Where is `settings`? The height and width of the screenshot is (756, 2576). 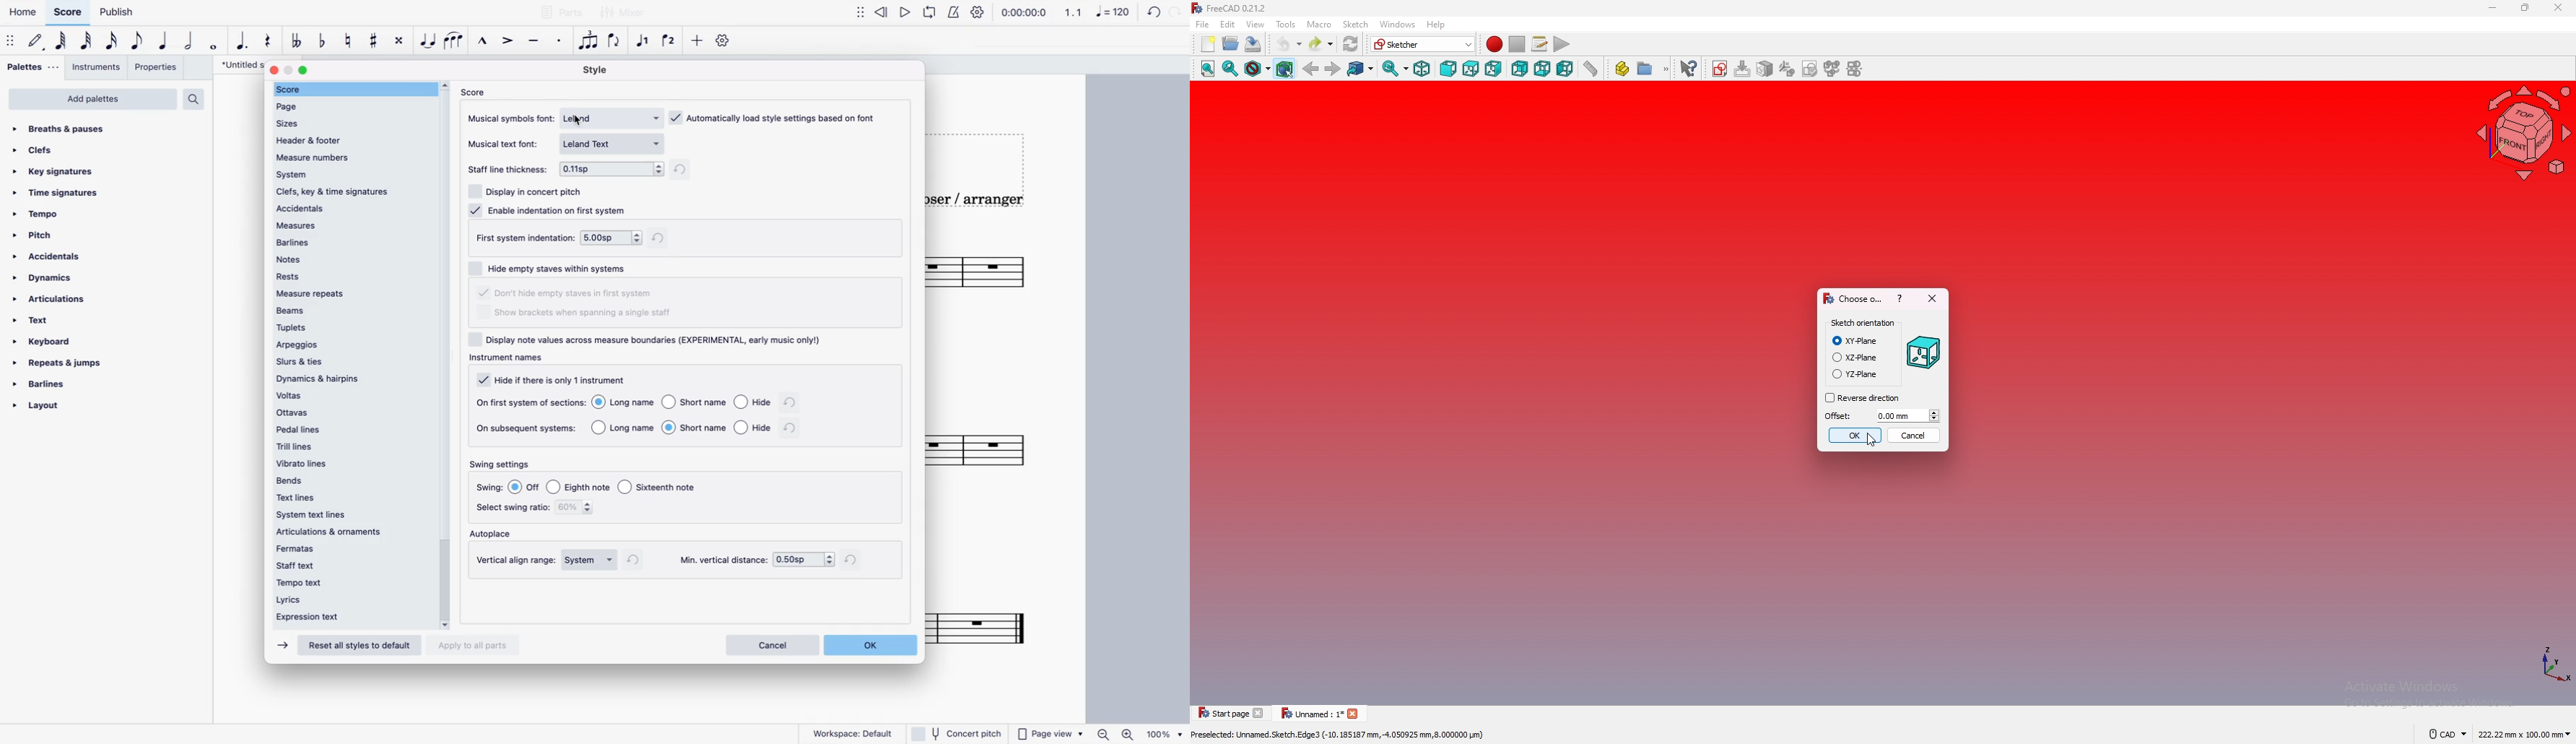
settings is located at coordinates (724, 43).